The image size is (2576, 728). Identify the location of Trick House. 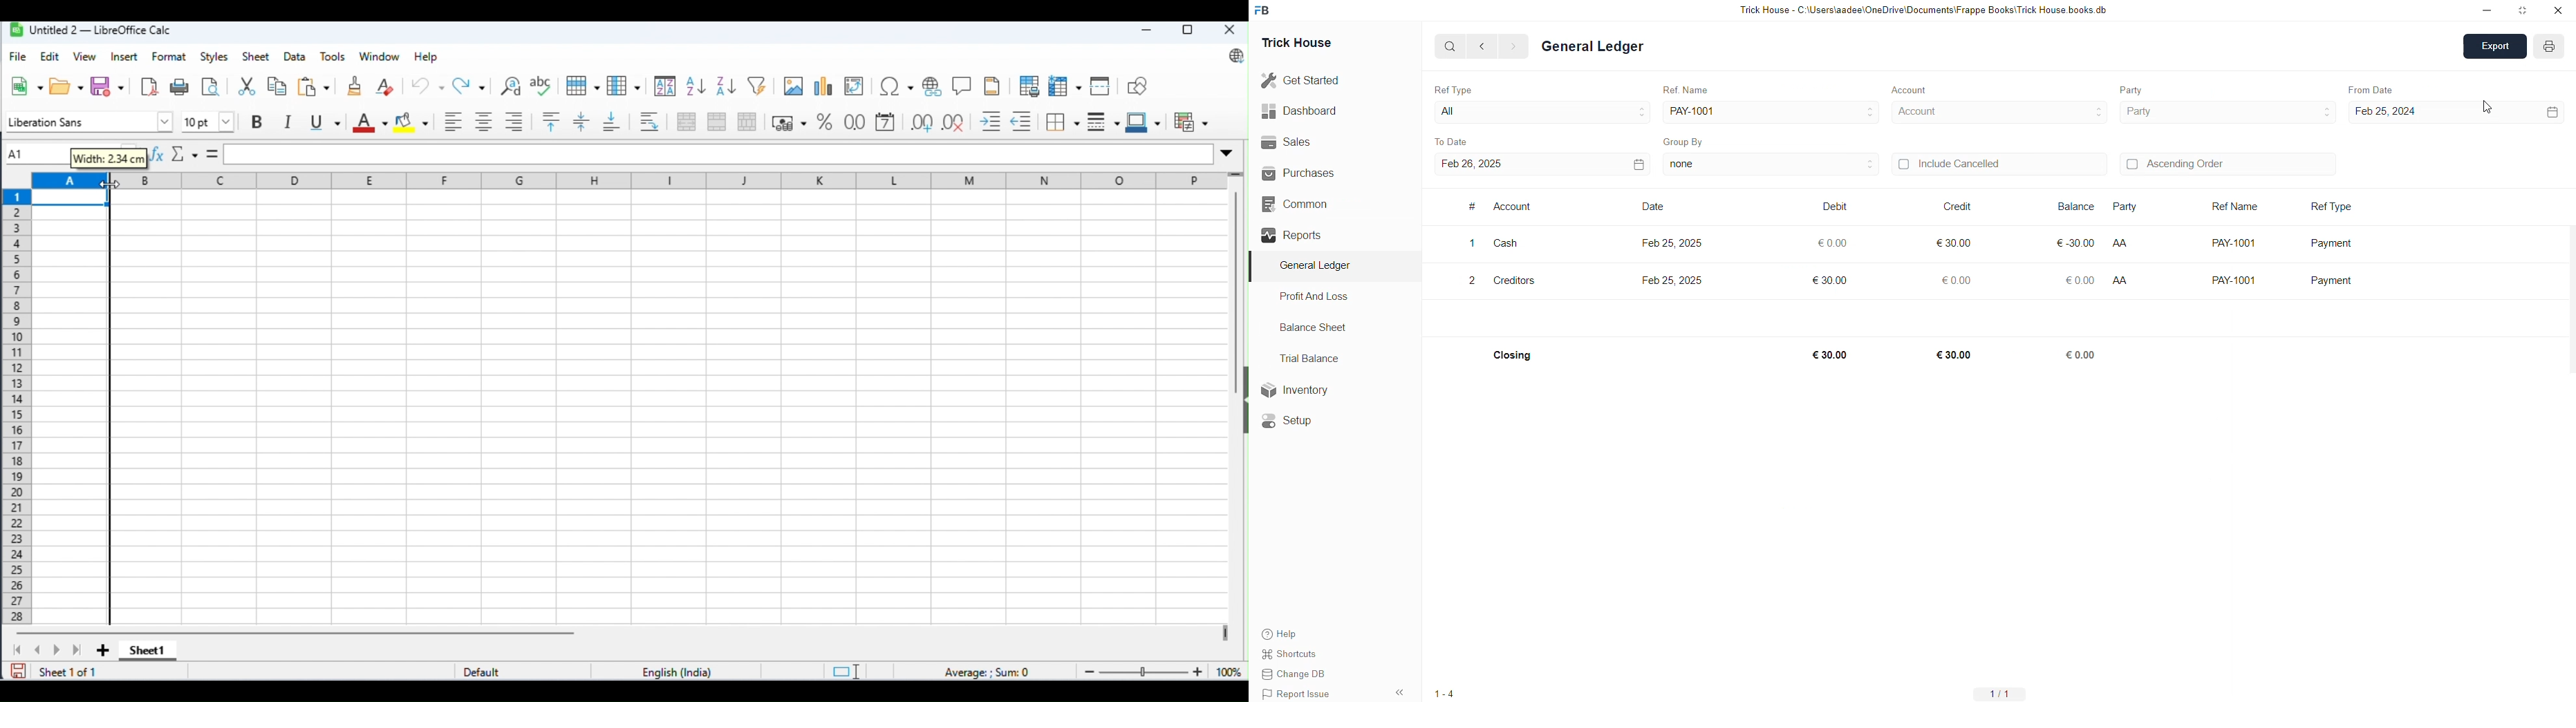
(1292, 41).